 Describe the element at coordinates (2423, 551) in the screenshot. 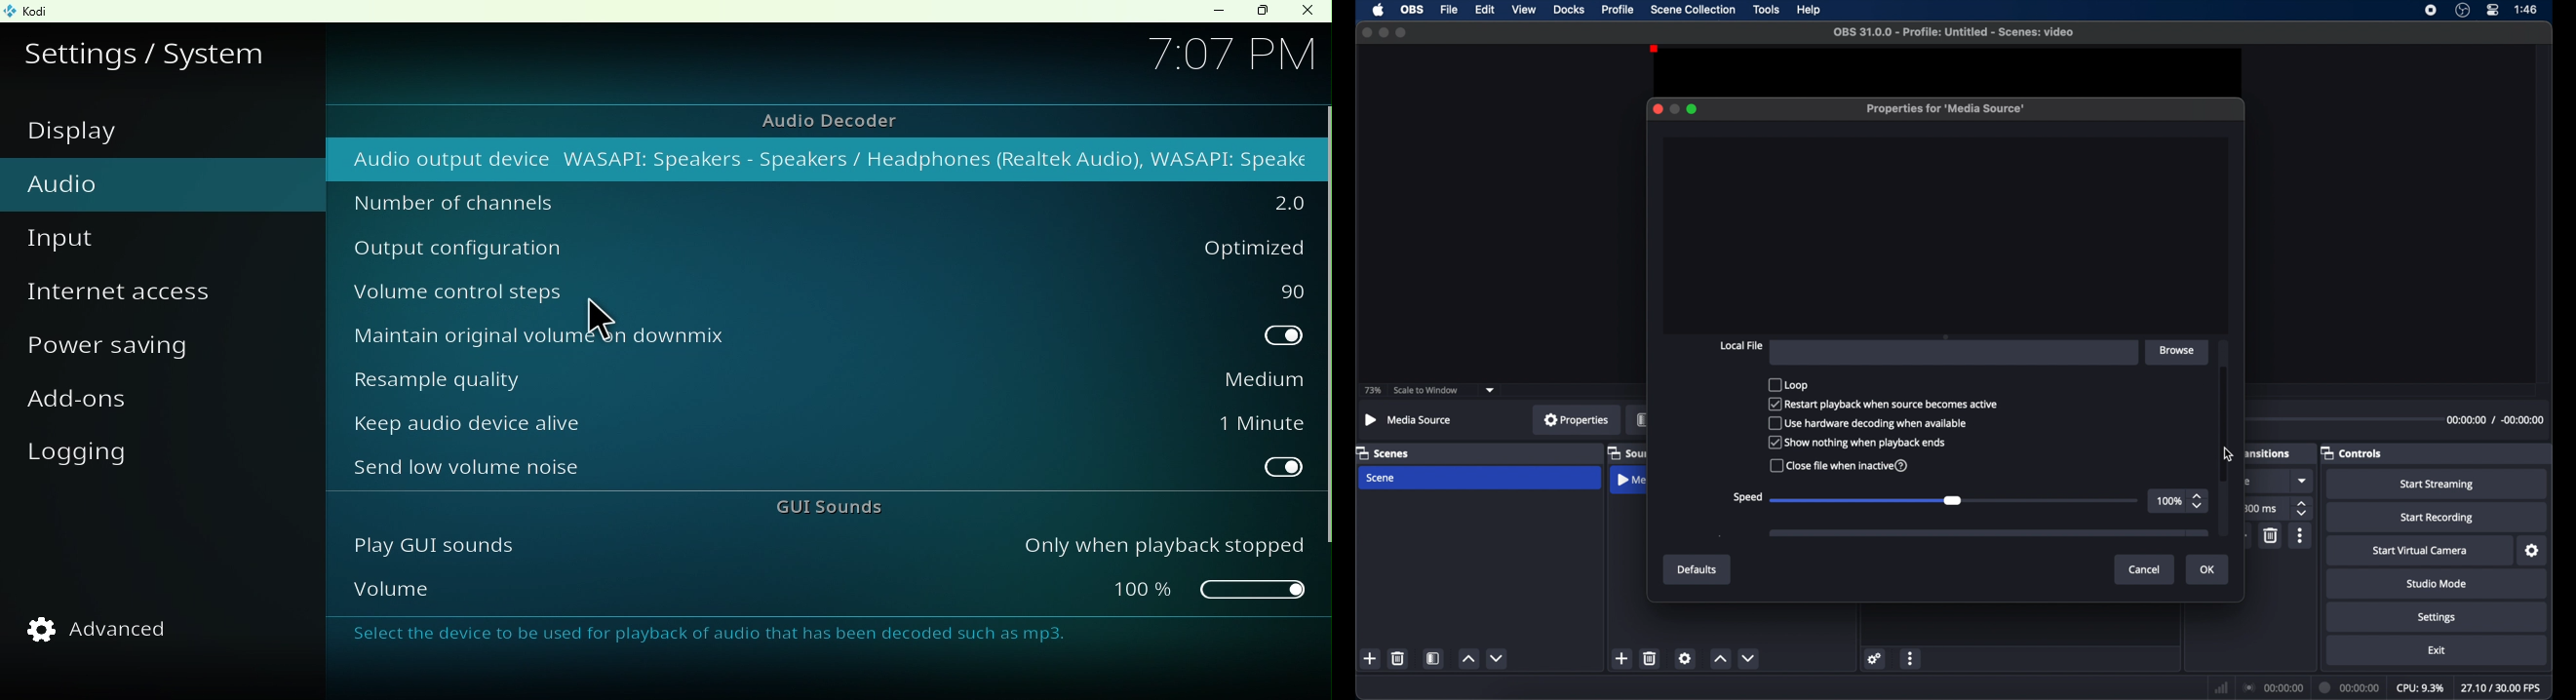

I see `start virtual camera` at that location.